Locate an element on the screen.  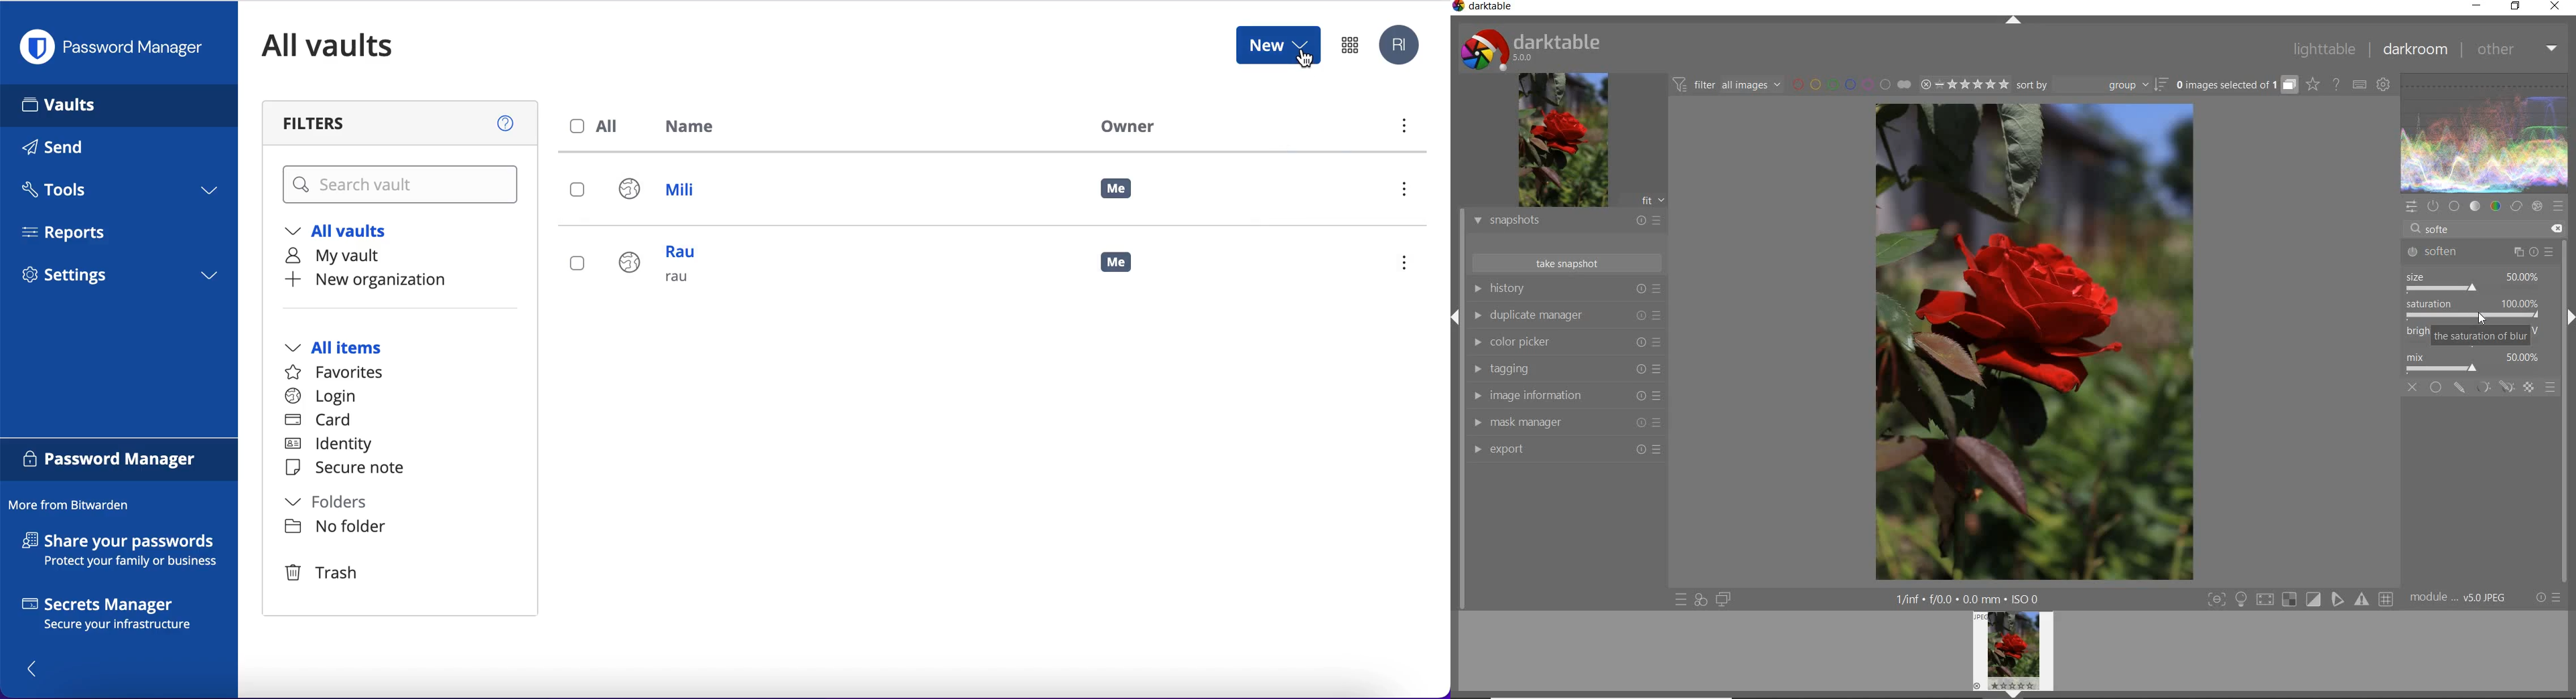
correct is located at coordinates (2516, 207).